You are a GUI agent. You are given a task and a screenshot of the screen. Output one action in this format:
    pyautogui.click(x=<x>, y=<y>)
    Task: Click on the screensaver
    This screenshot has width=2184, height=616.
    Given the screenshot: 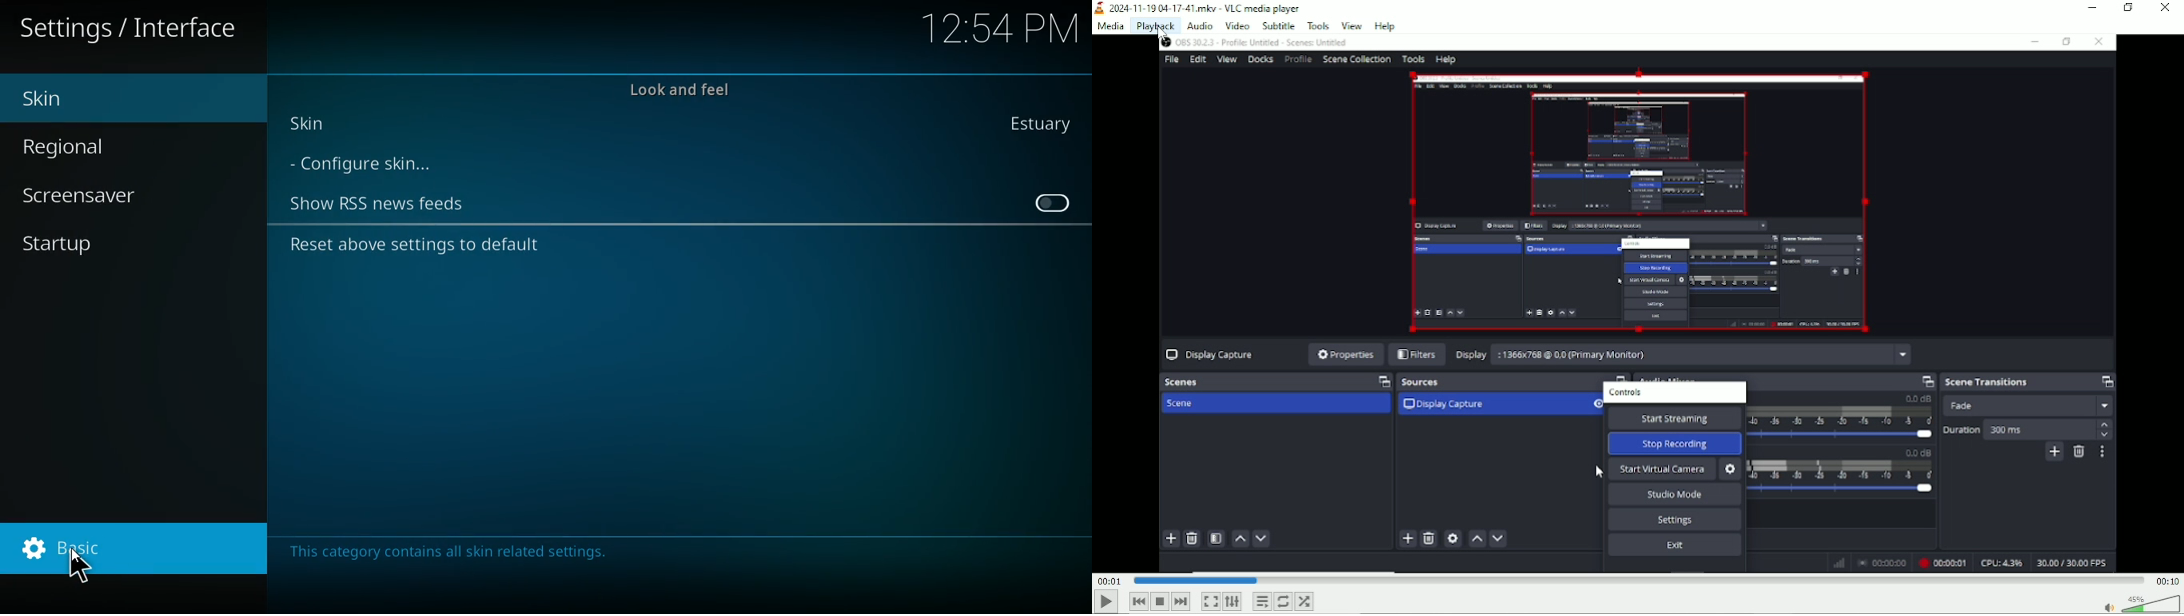 What is the action you would take?
    pyautogui.click(x=101, y=193)
    